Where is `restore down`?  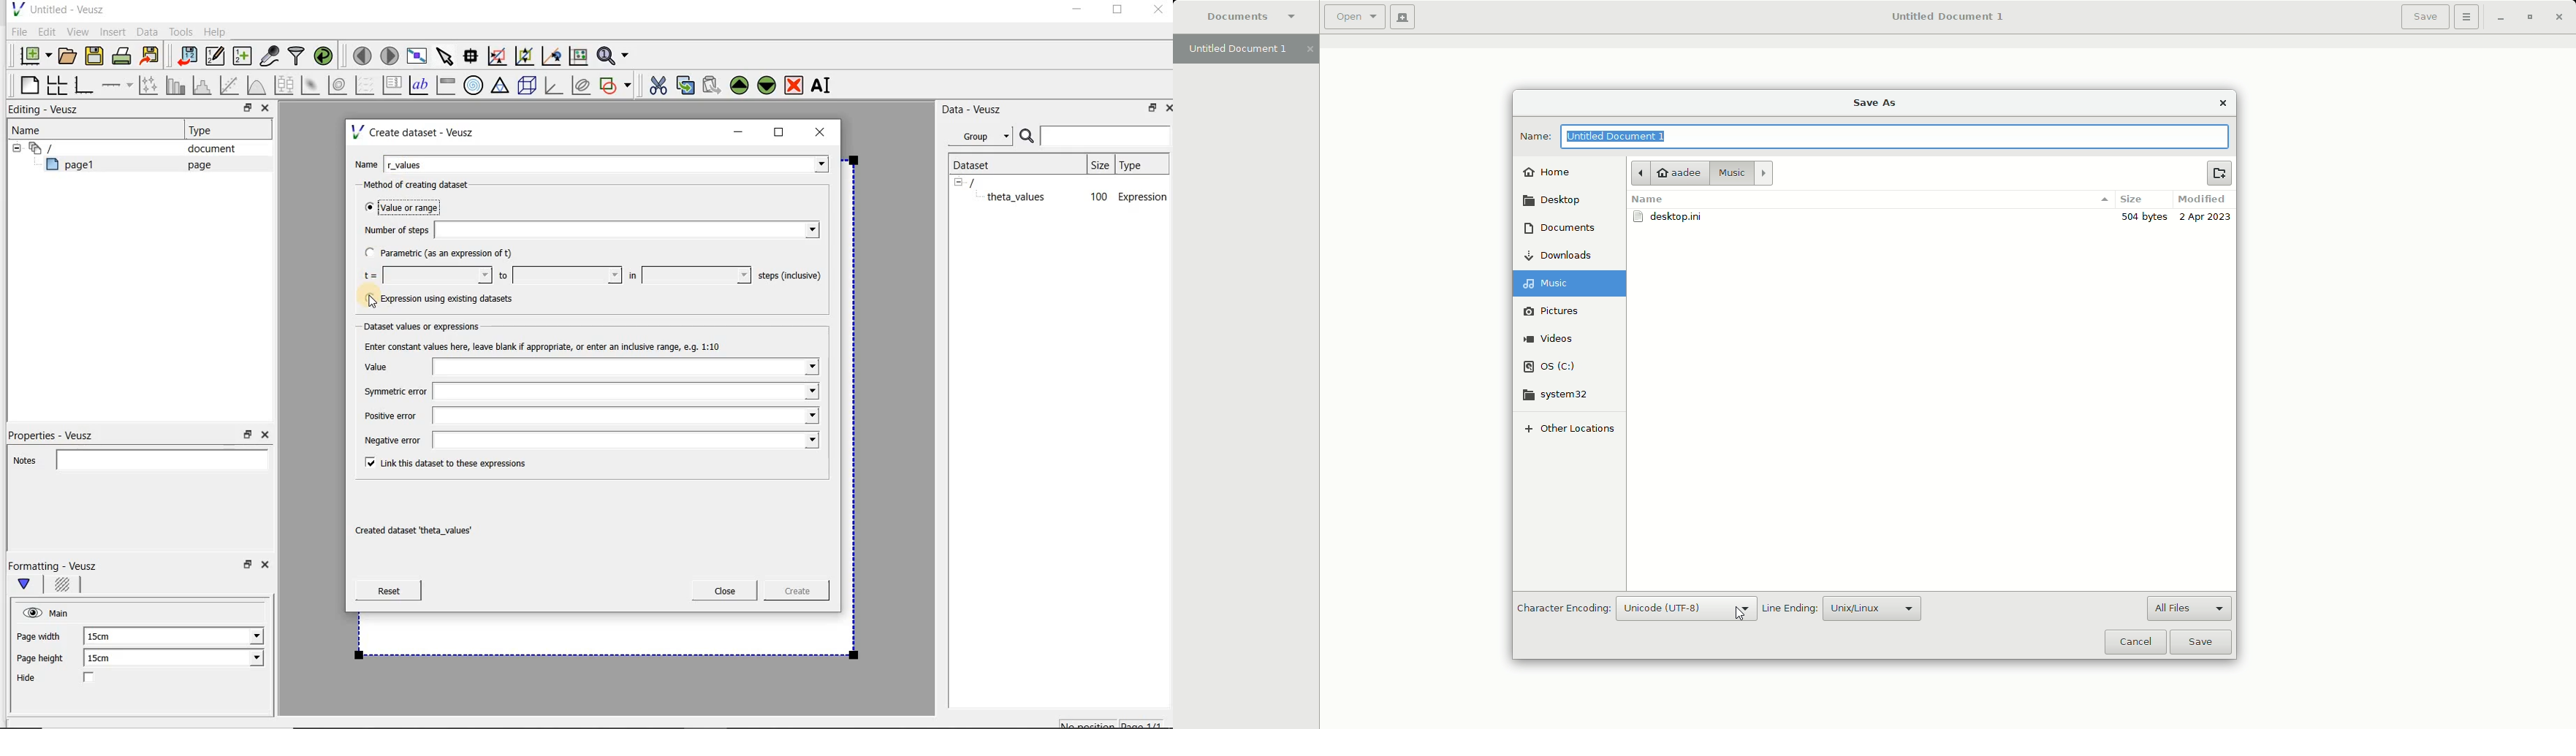
restore down is located at coordinates (1149, 110).